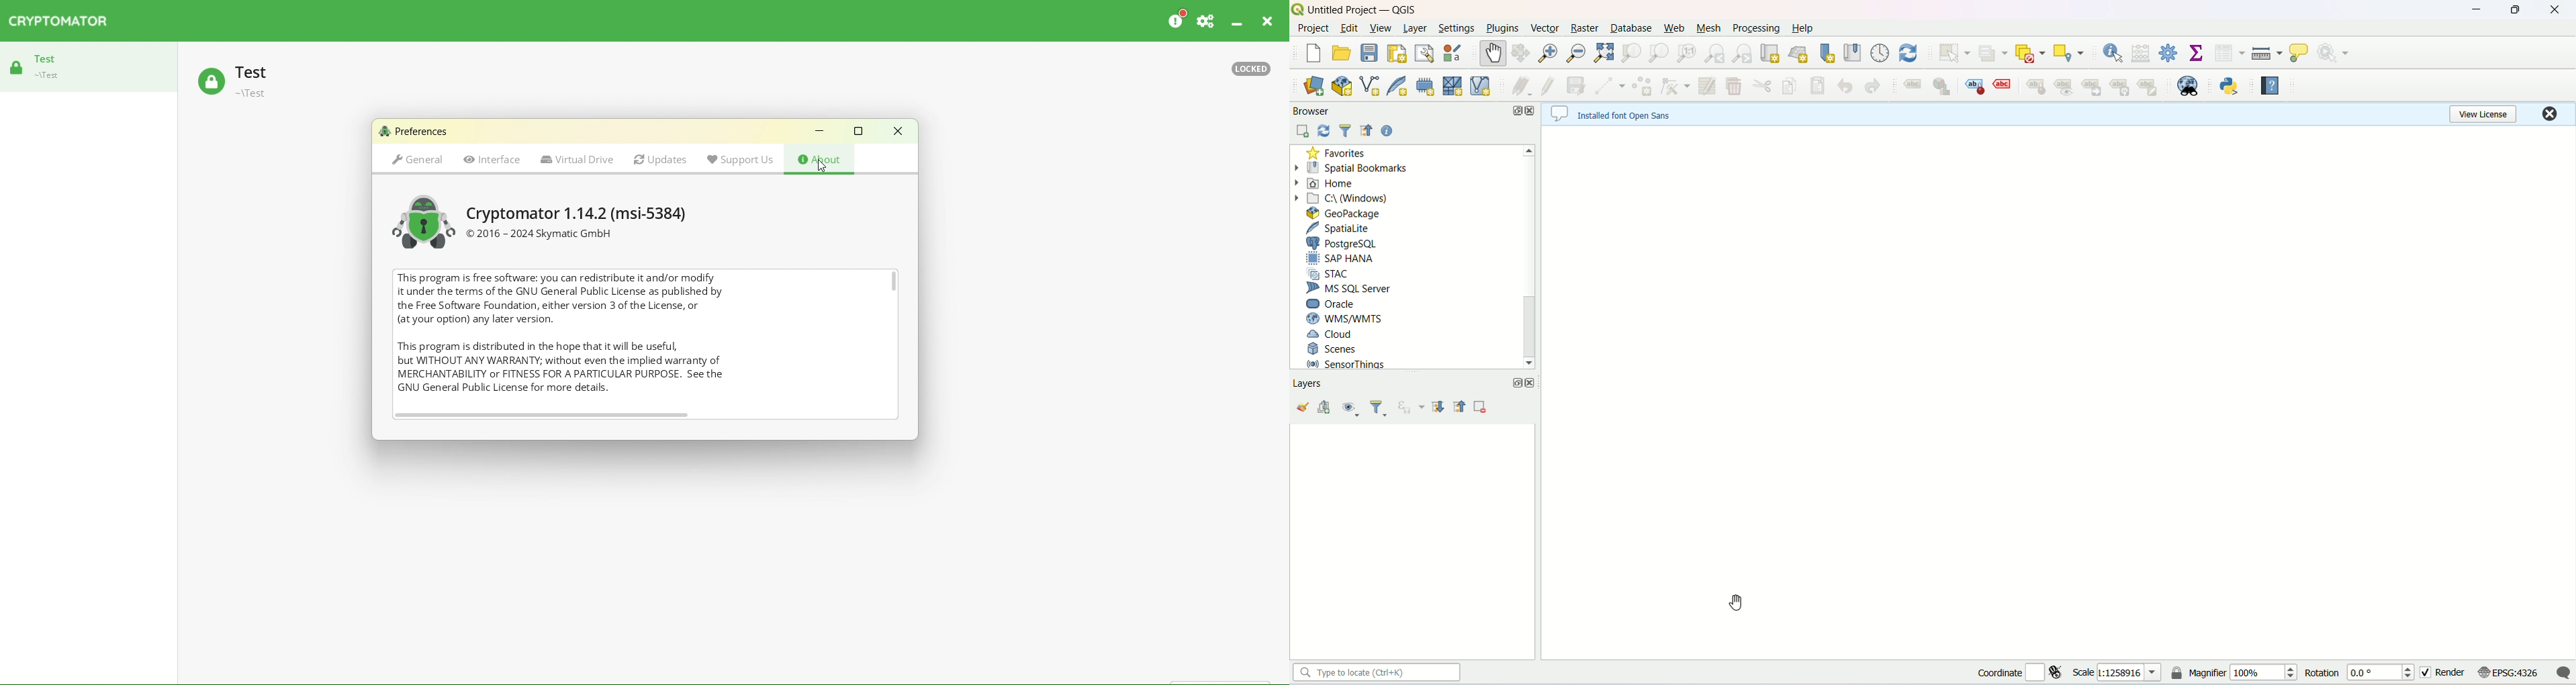  I want to click on bookmark, so click(1854, 53).